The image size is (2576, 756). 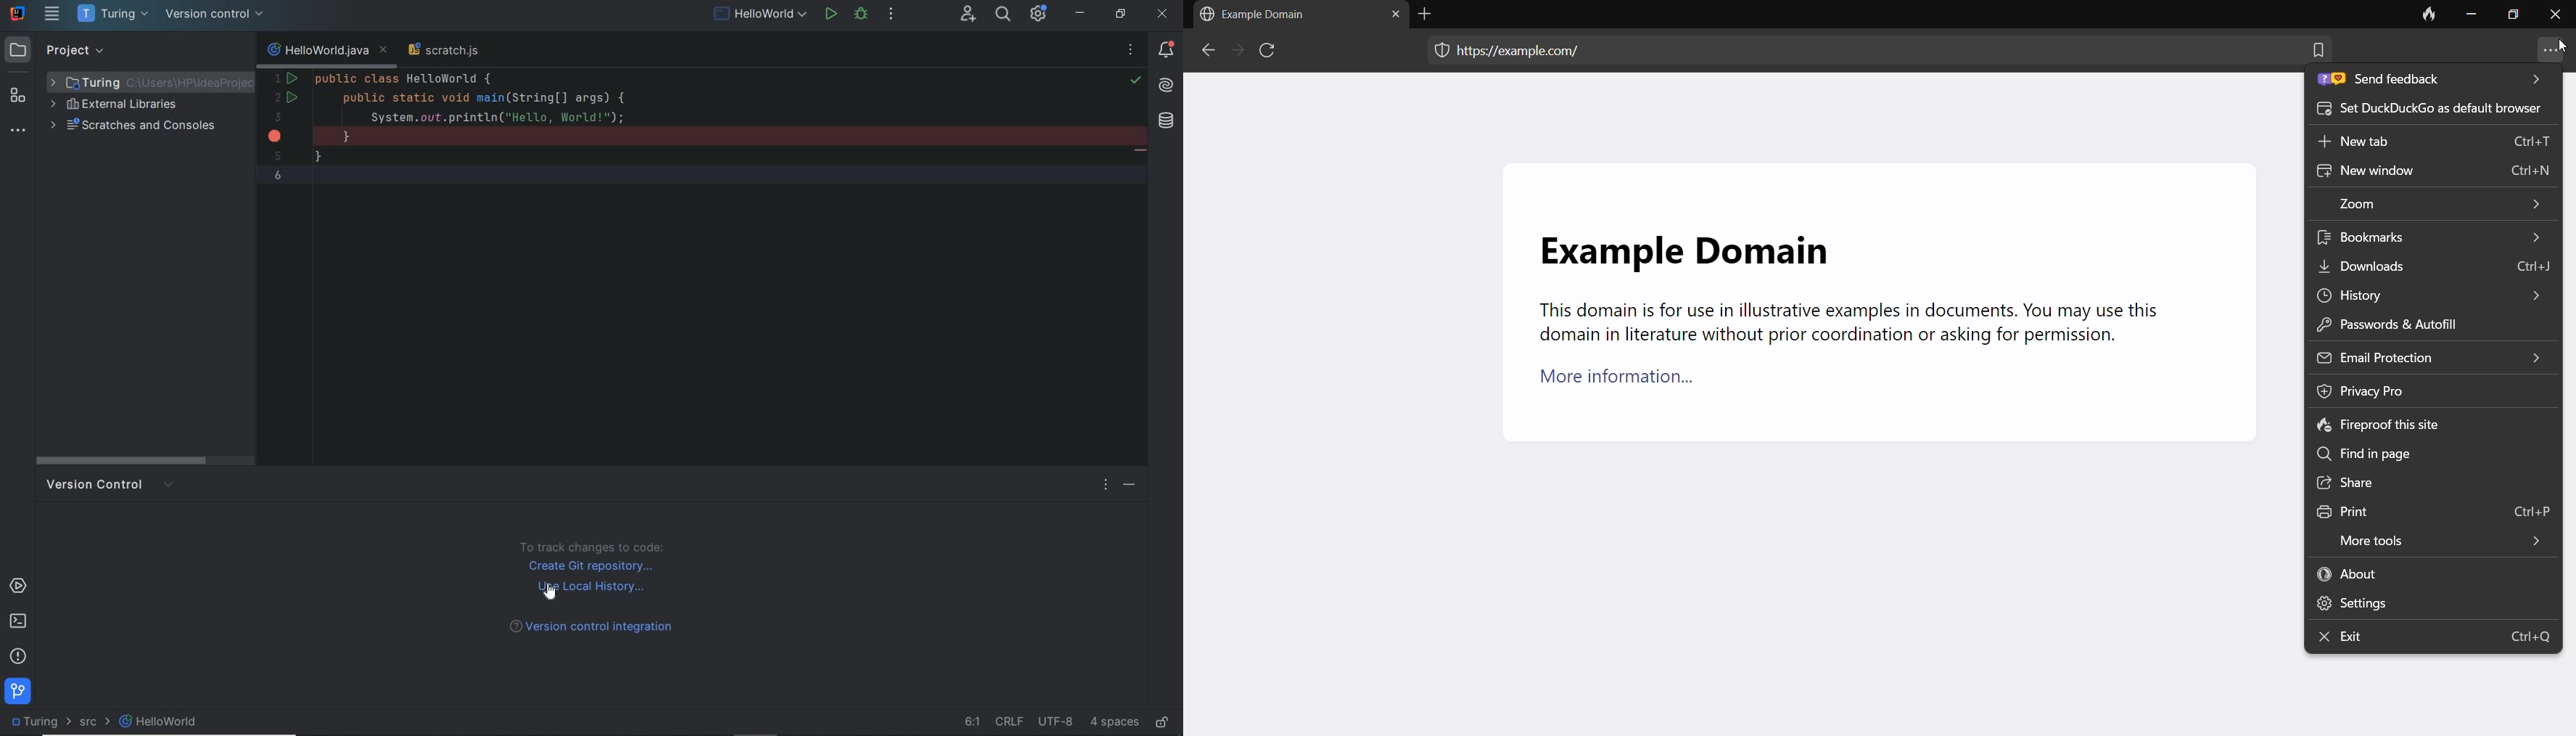 I want to click on close tab, so click(x=384, y=51).